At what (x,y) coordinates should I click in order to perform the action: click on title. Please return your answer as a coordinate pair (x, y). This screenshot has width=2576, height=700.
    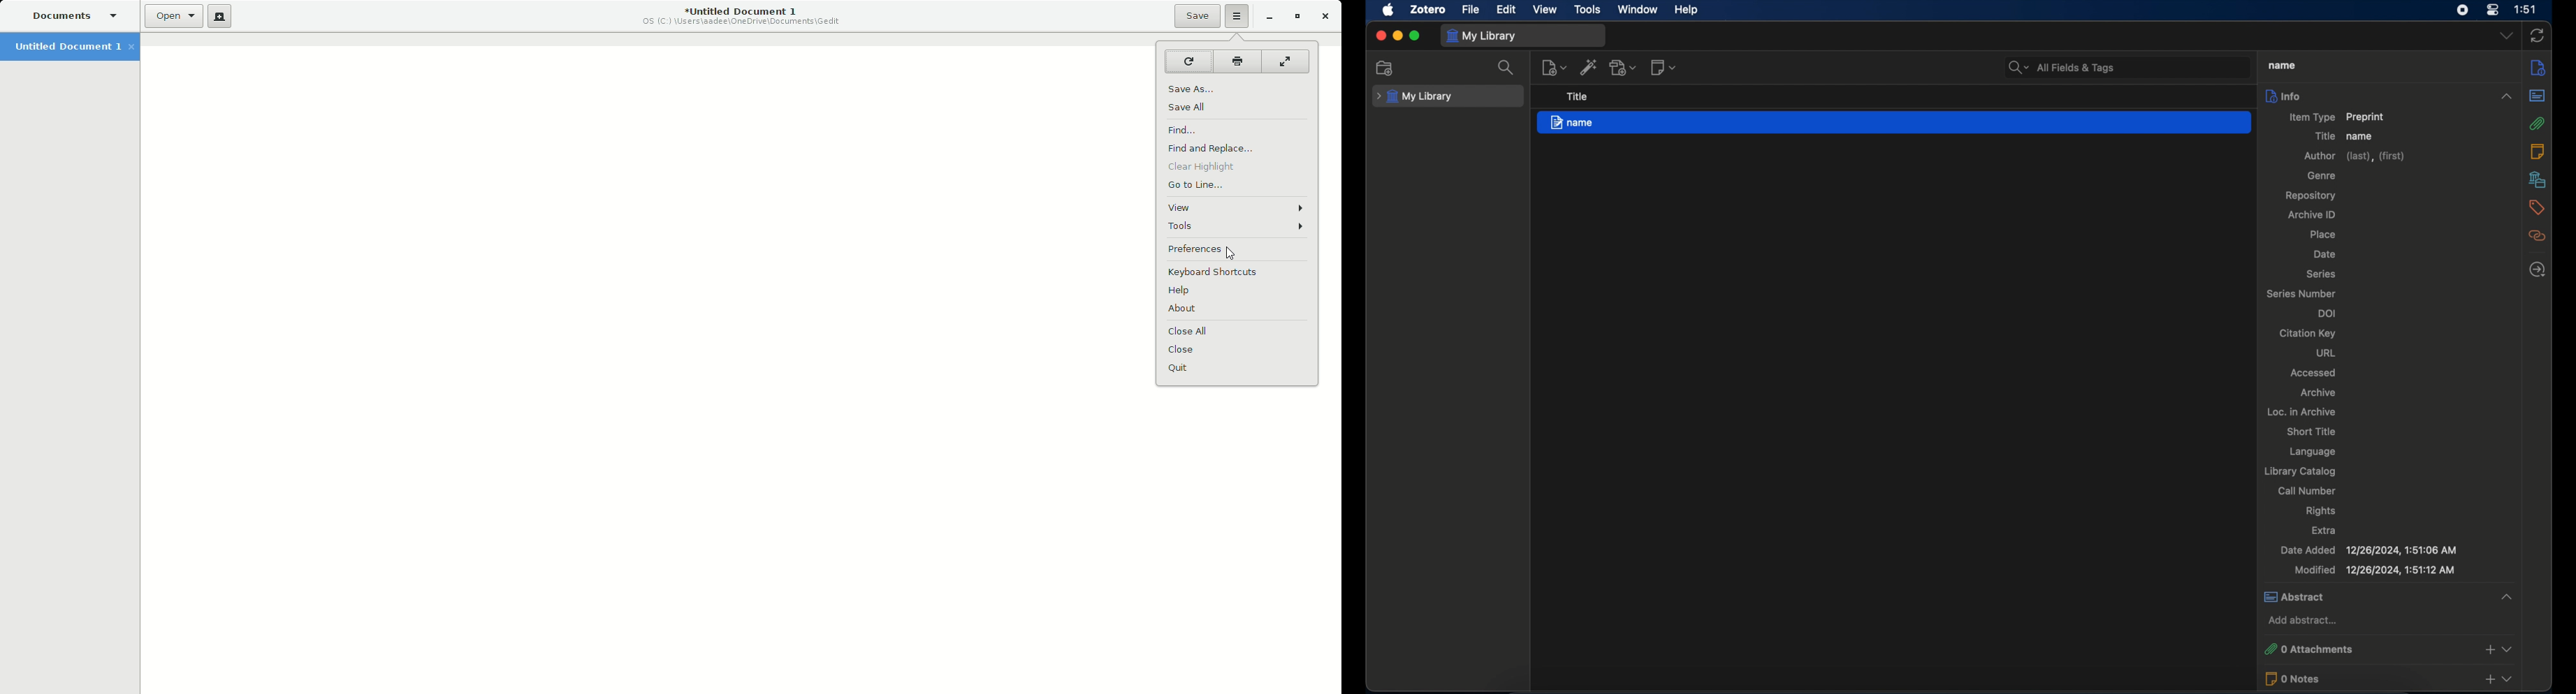
    Looking at the image, I should click on (2323, 136).